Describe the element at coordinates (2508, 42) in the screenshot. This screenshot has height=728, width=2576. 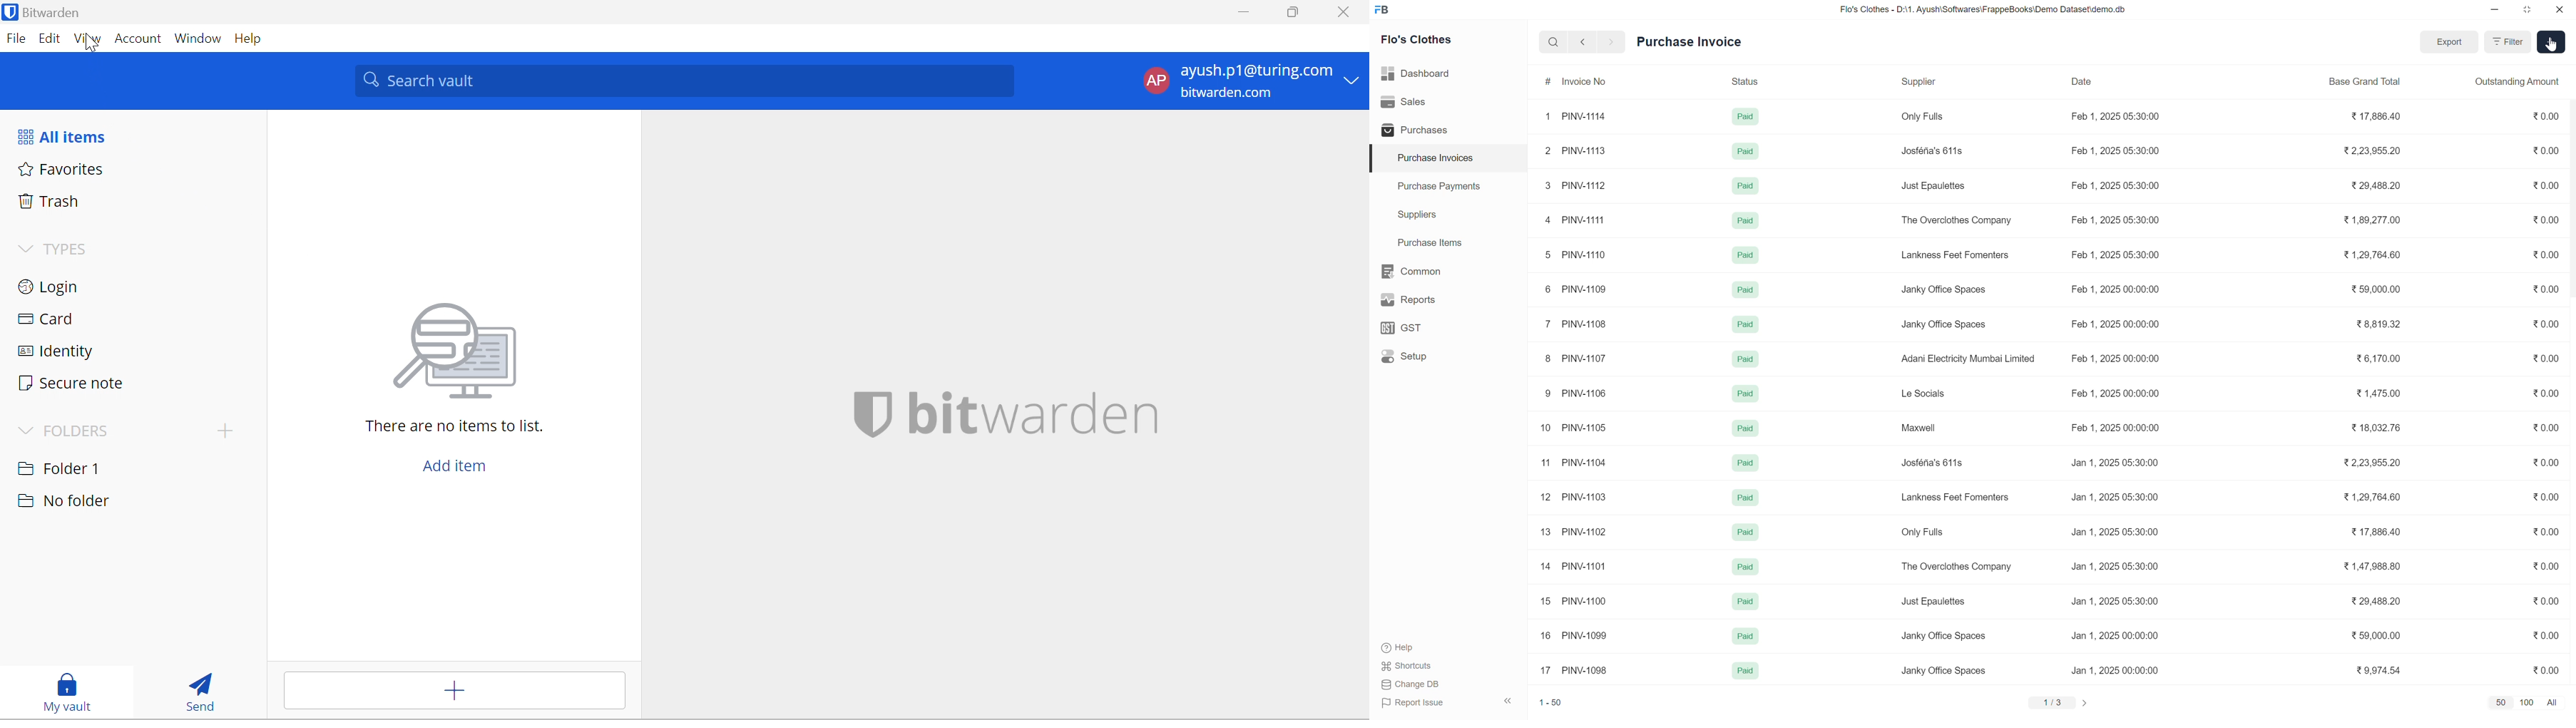
I see `Filter` at that location.